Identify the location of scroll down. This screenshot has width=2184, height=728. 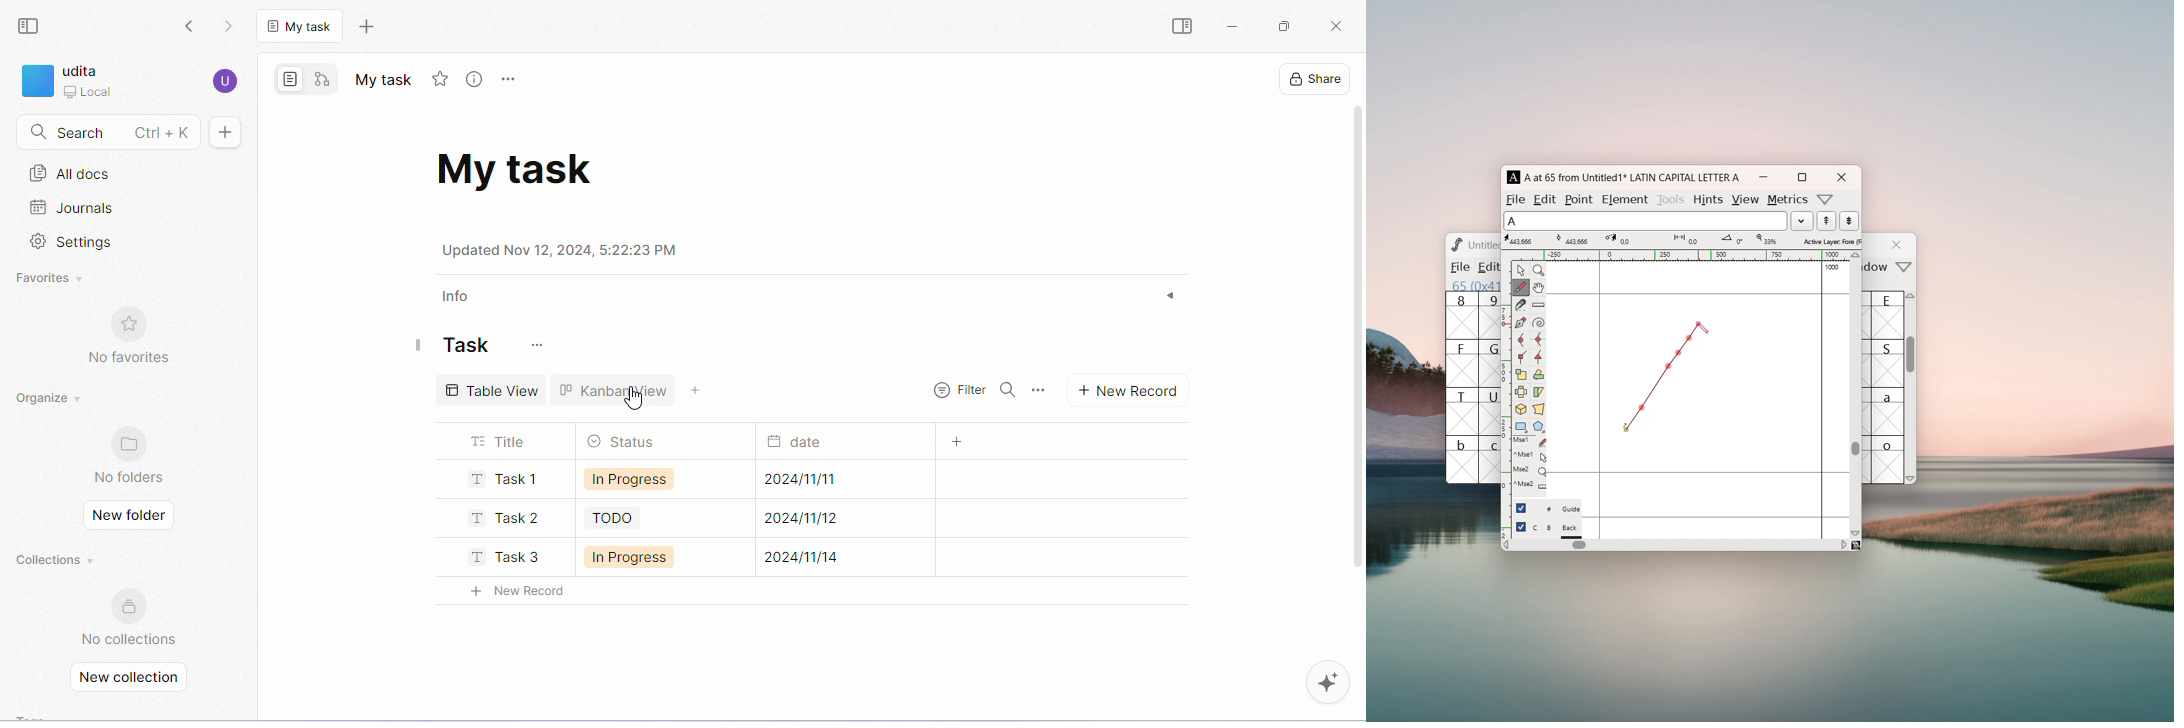
(1912, 478).